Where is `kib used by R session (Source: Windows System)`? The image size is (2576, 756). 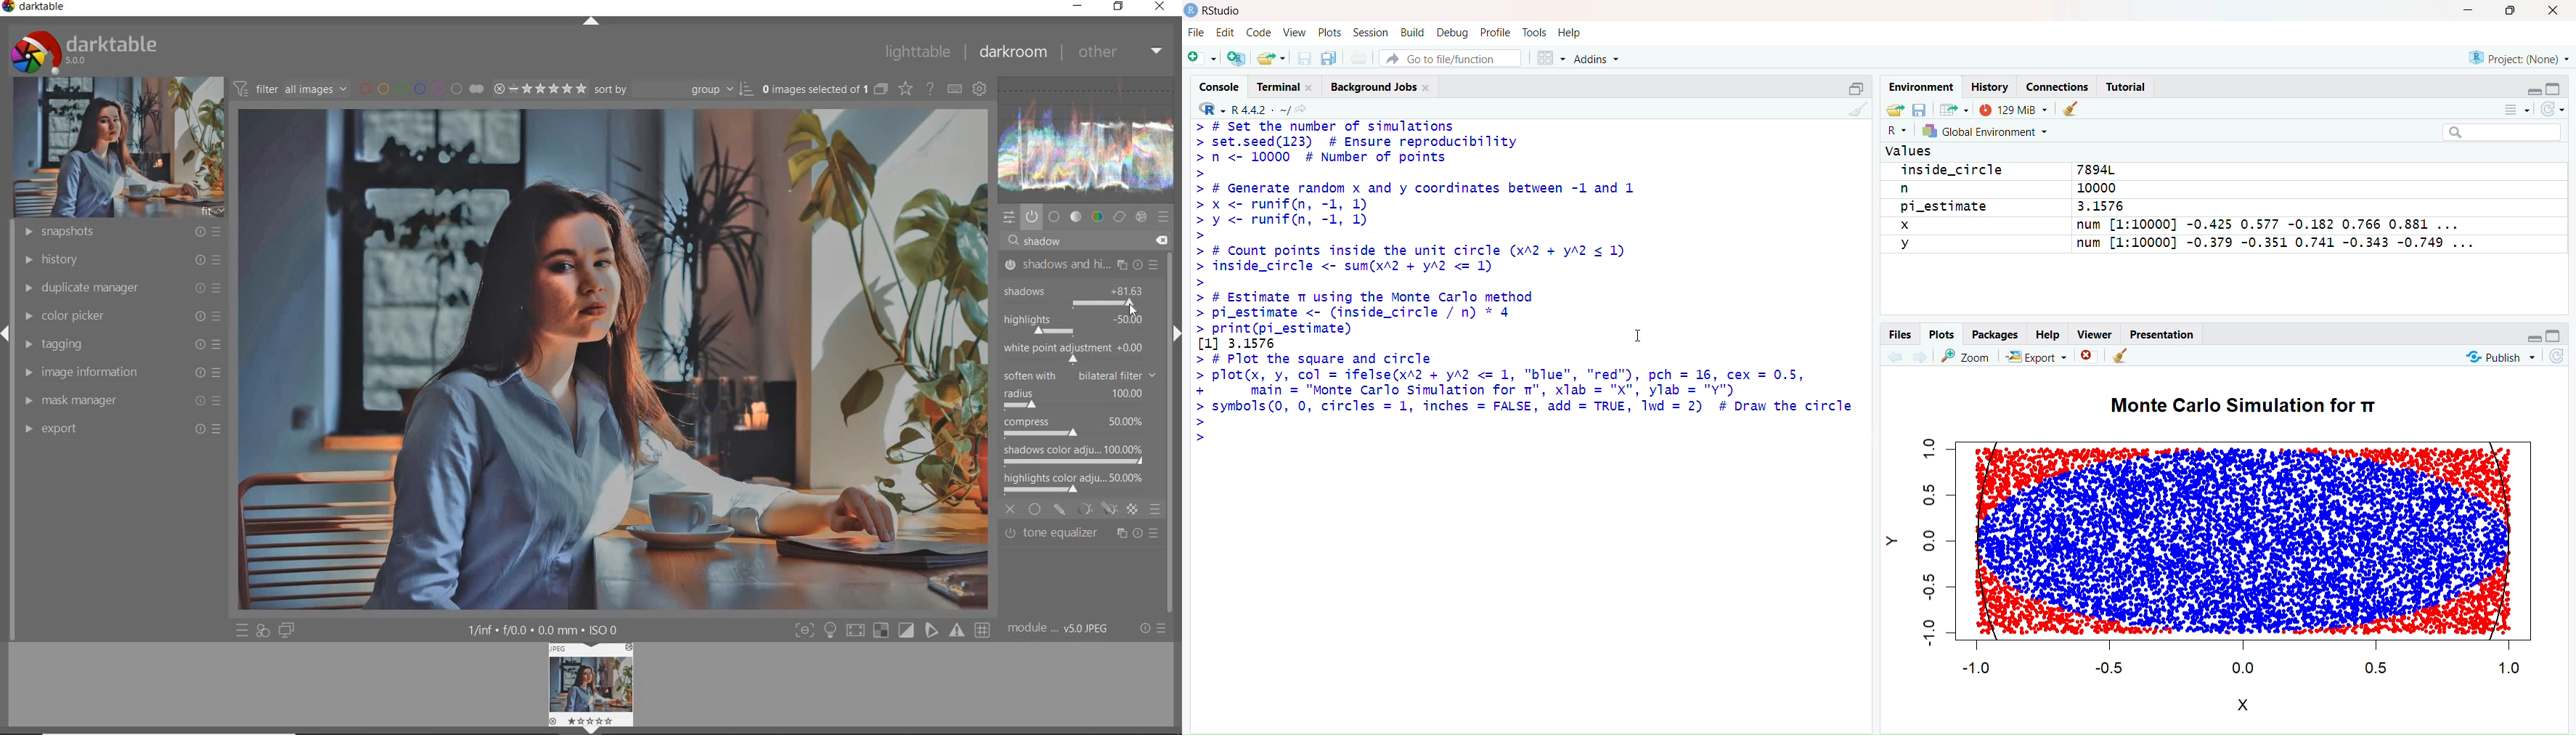
kib used by R session (Source: Windows System) is located at coordinates (2015, 108).